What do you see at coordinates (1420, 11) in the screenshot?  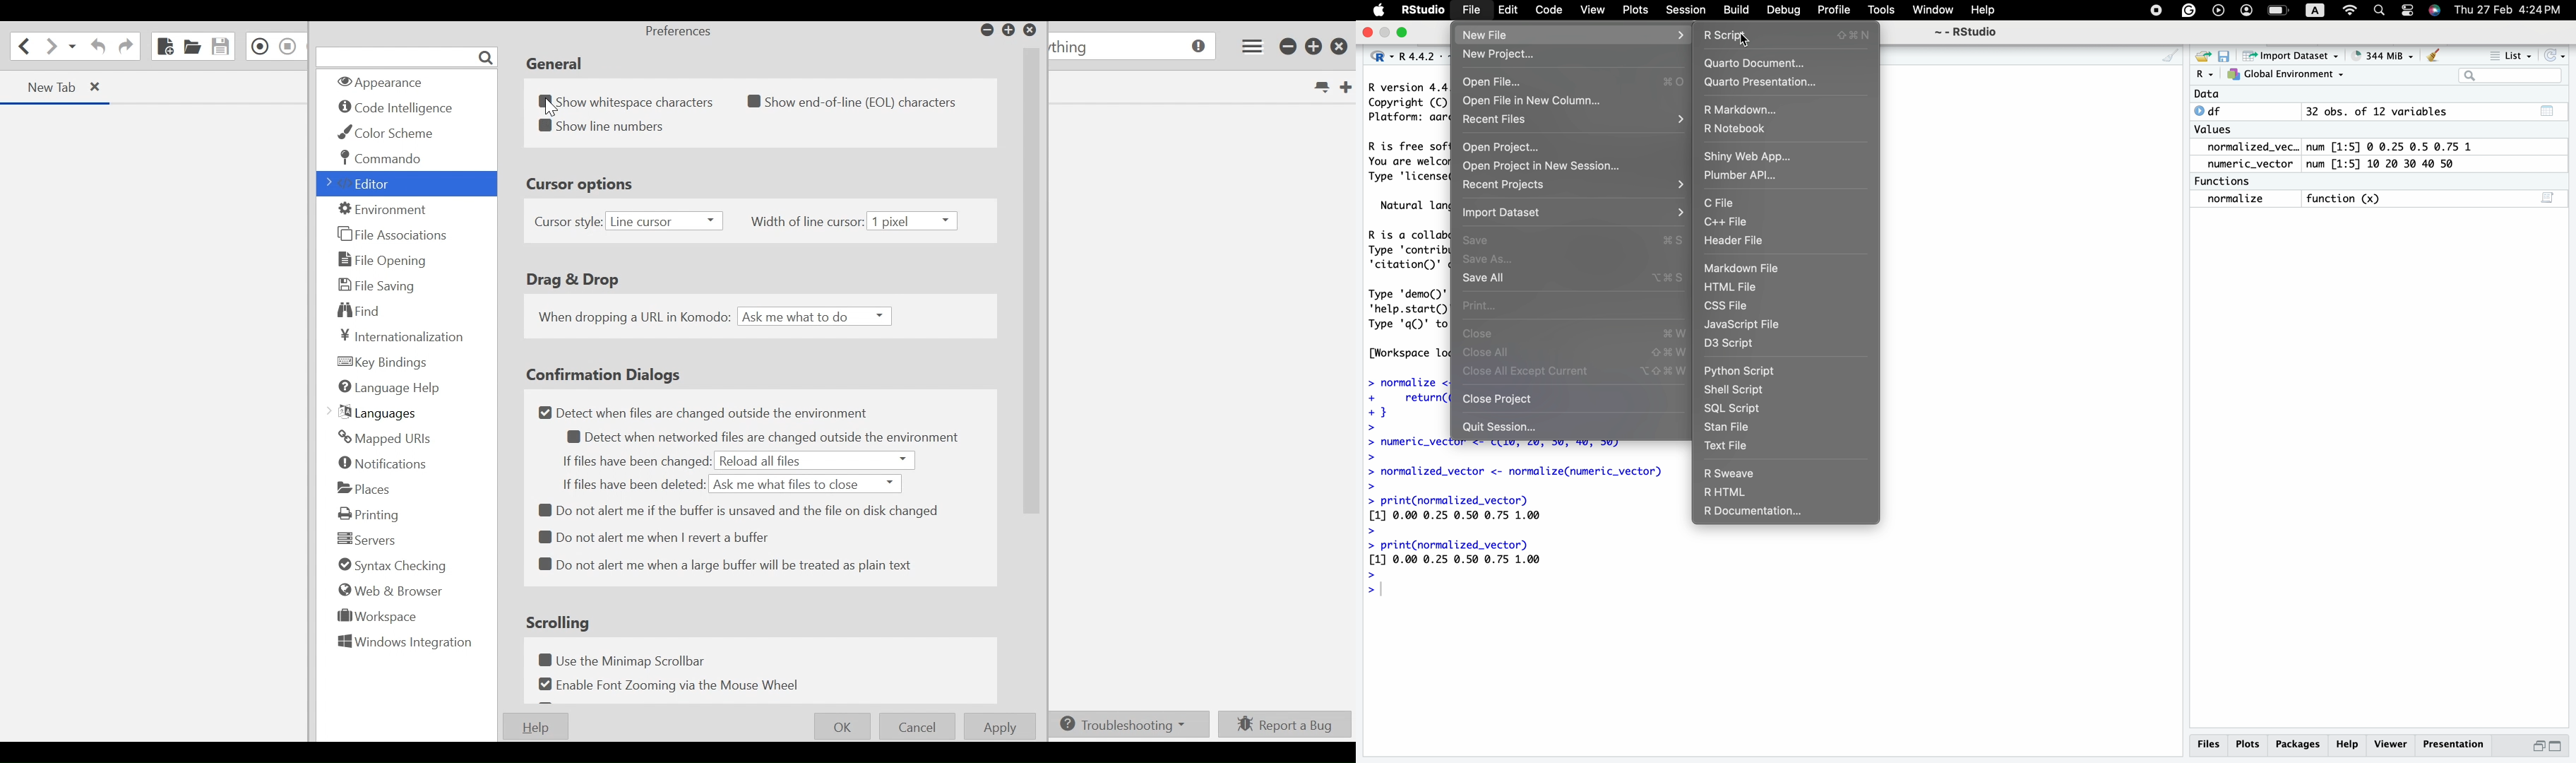 I see `RStudio` at bounding box center [1420, 11].